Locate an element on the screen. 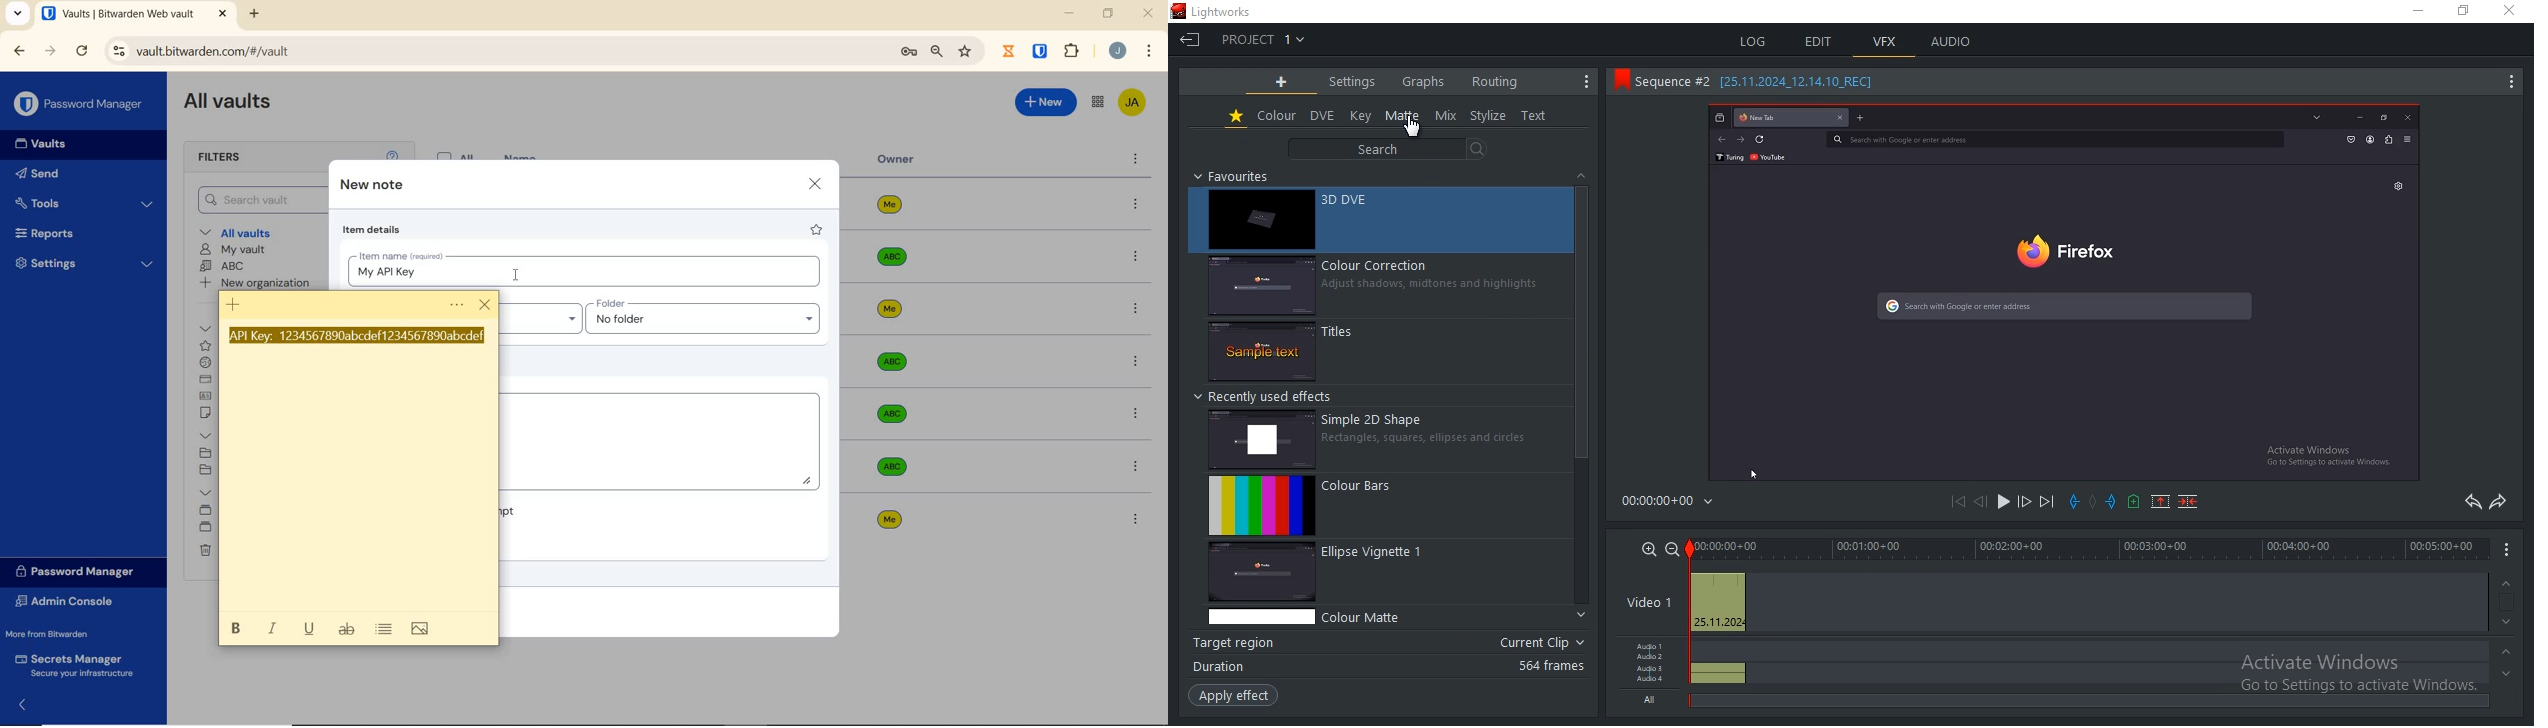 The image size is (2548, 728). more options is located at coordinates (1135, 257).